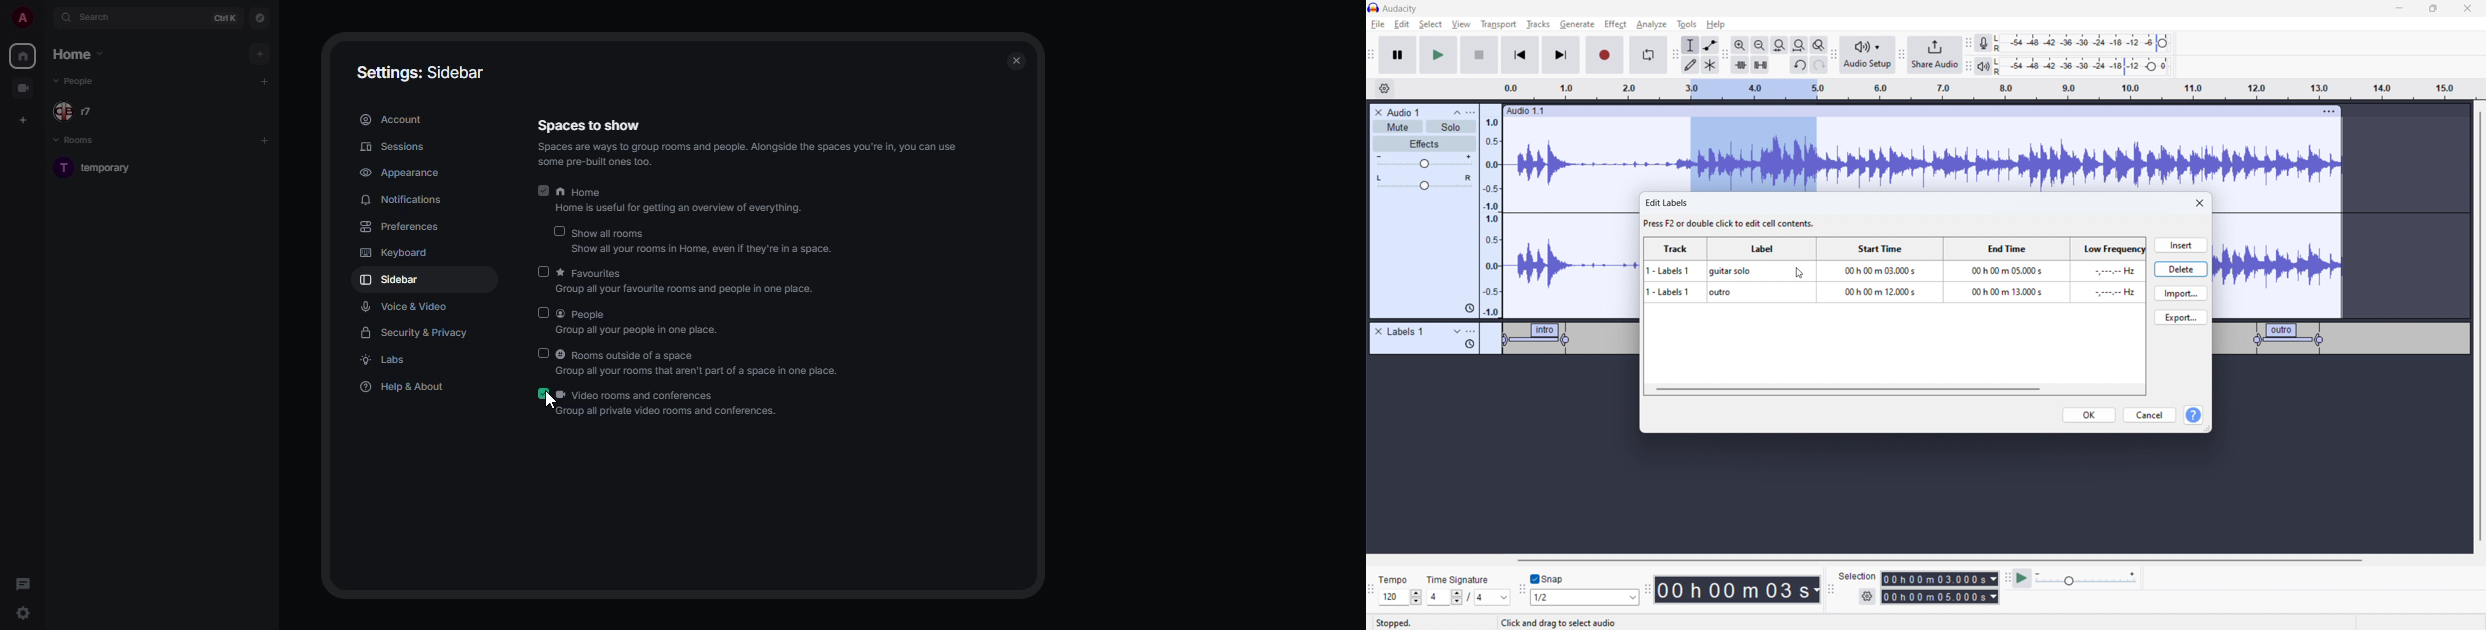 Image resolution: width=2492 pixels, height=644 pixels. What do you see at coordinates (21, 120) in the screenshot?
I see `create space` at bounding box center [21, 120].